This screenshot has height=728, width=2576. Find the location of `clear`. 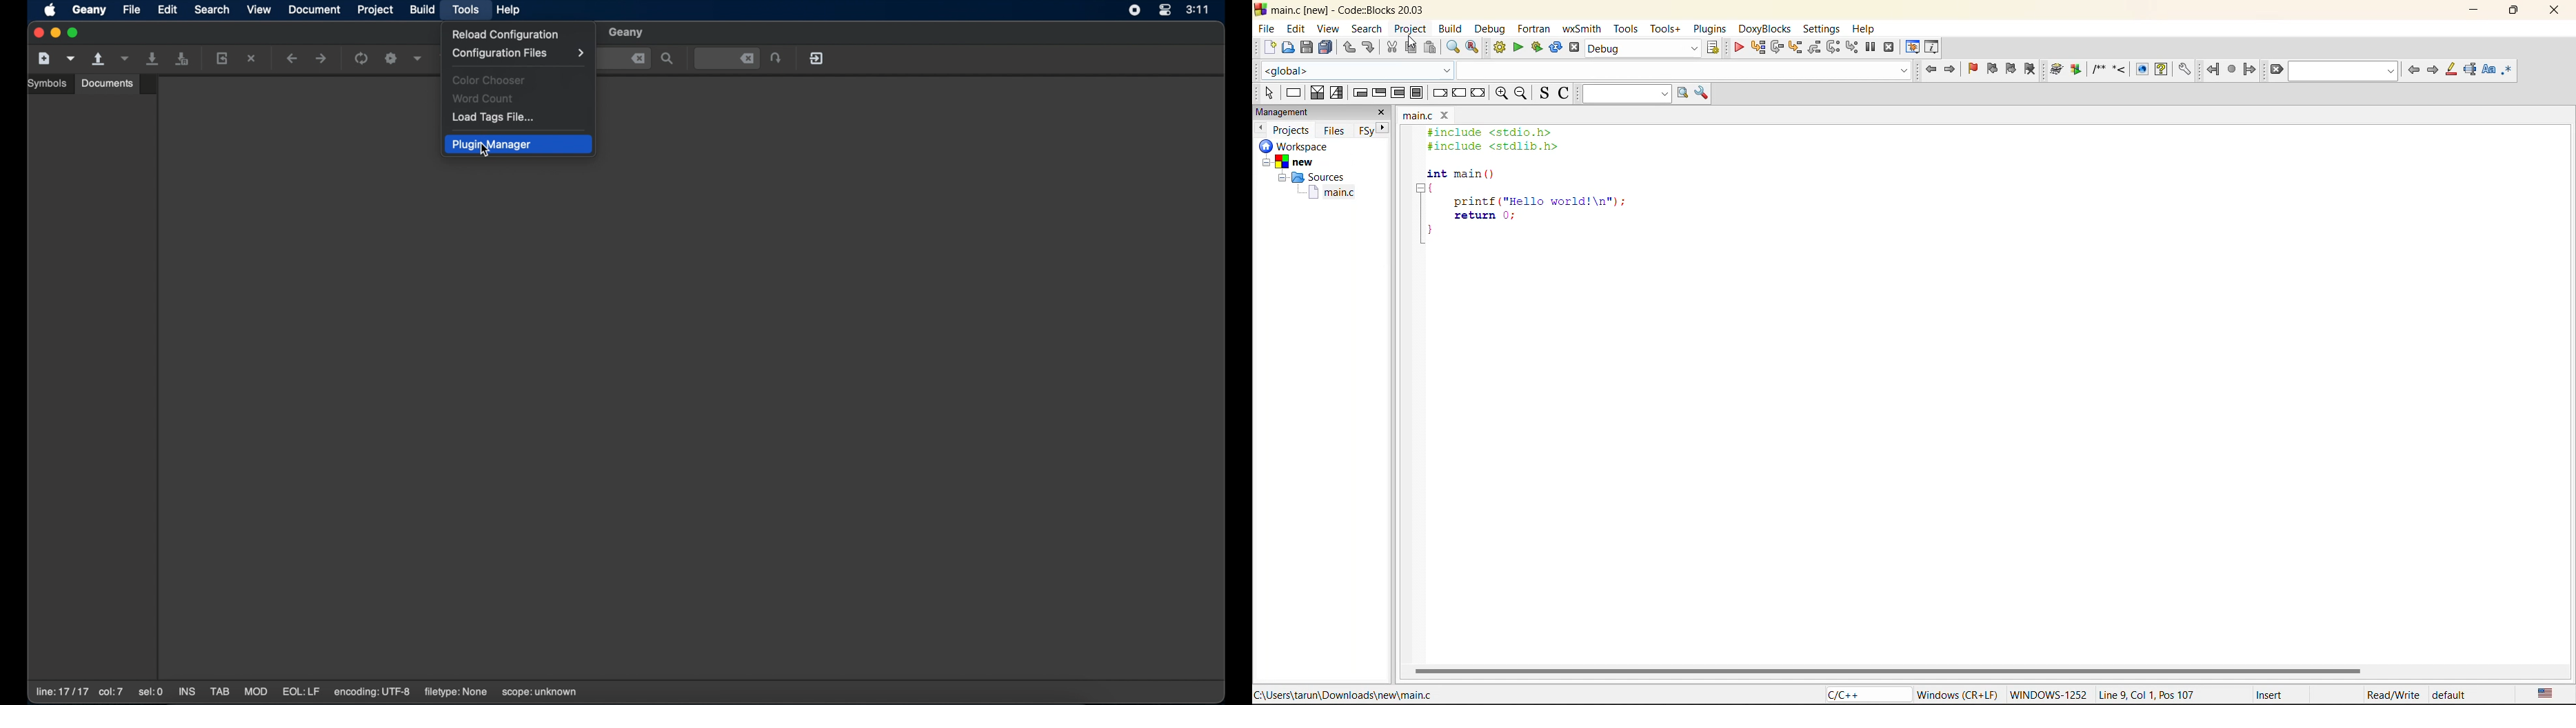

clear is located at coordinates (2277, 70).